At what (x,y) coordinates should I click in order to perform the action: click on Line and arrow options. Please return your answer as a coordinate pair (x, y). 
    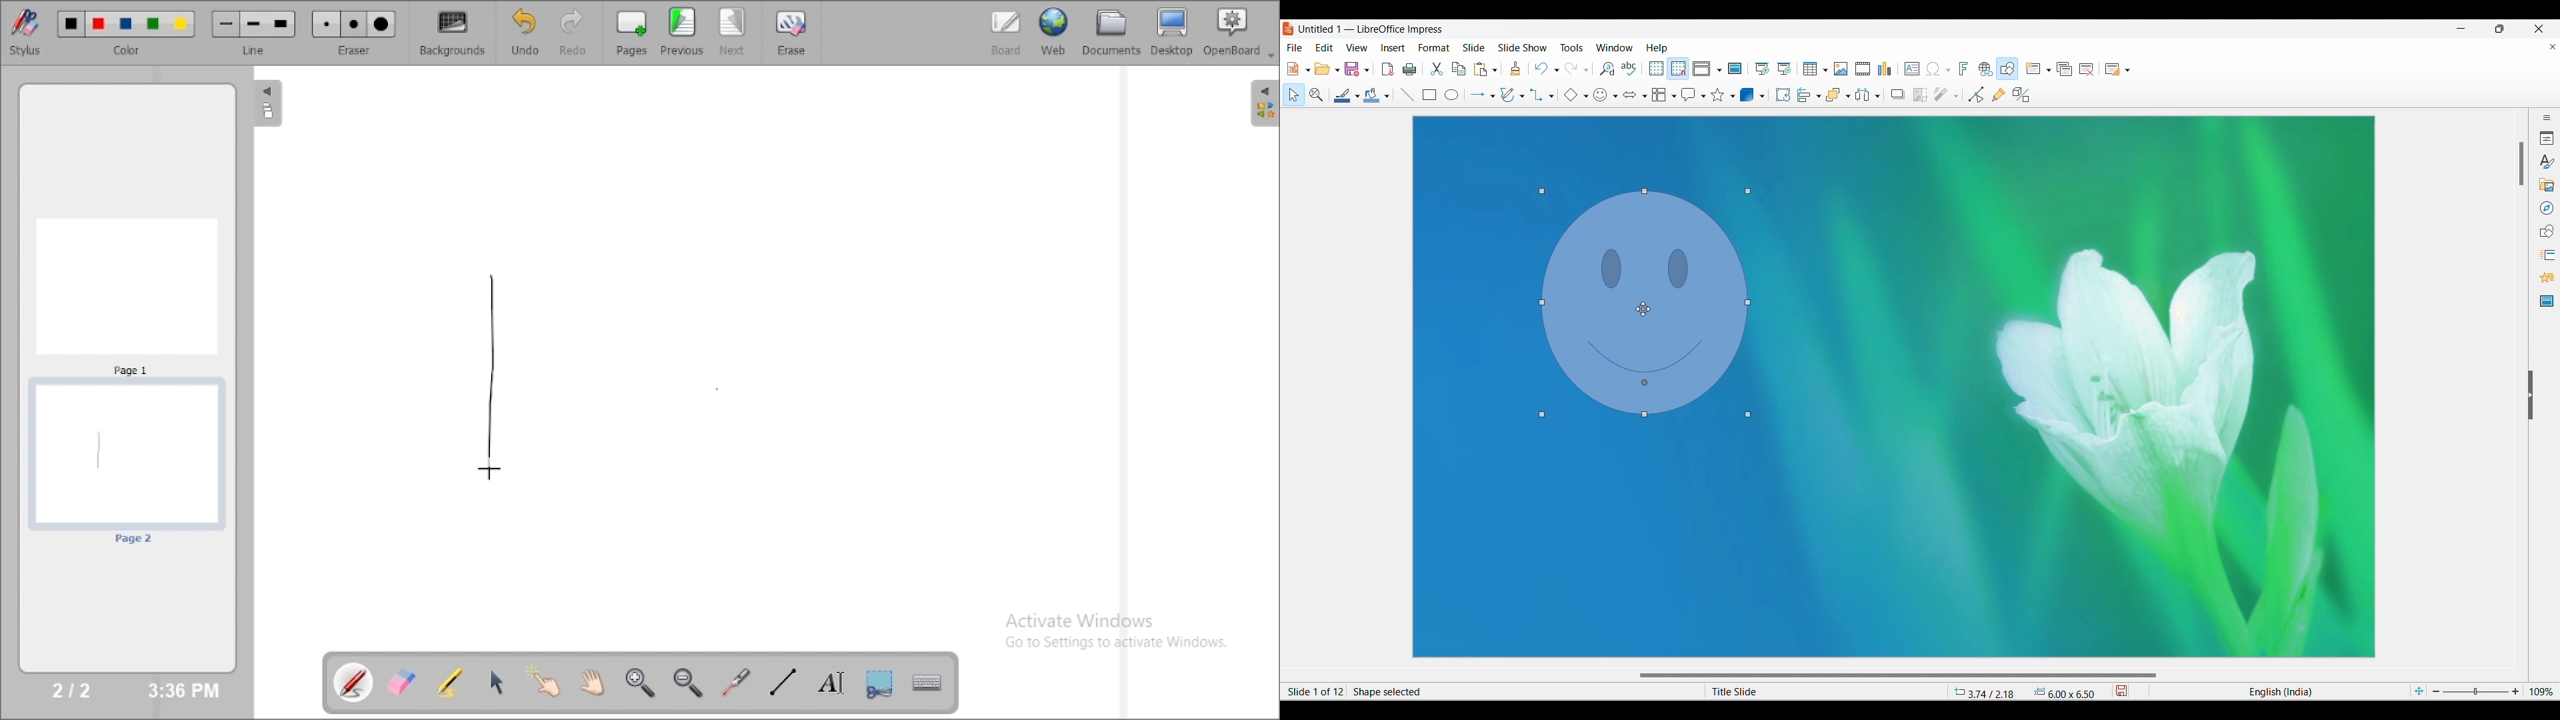
    Looking at the image, I should click on (1493, 97).